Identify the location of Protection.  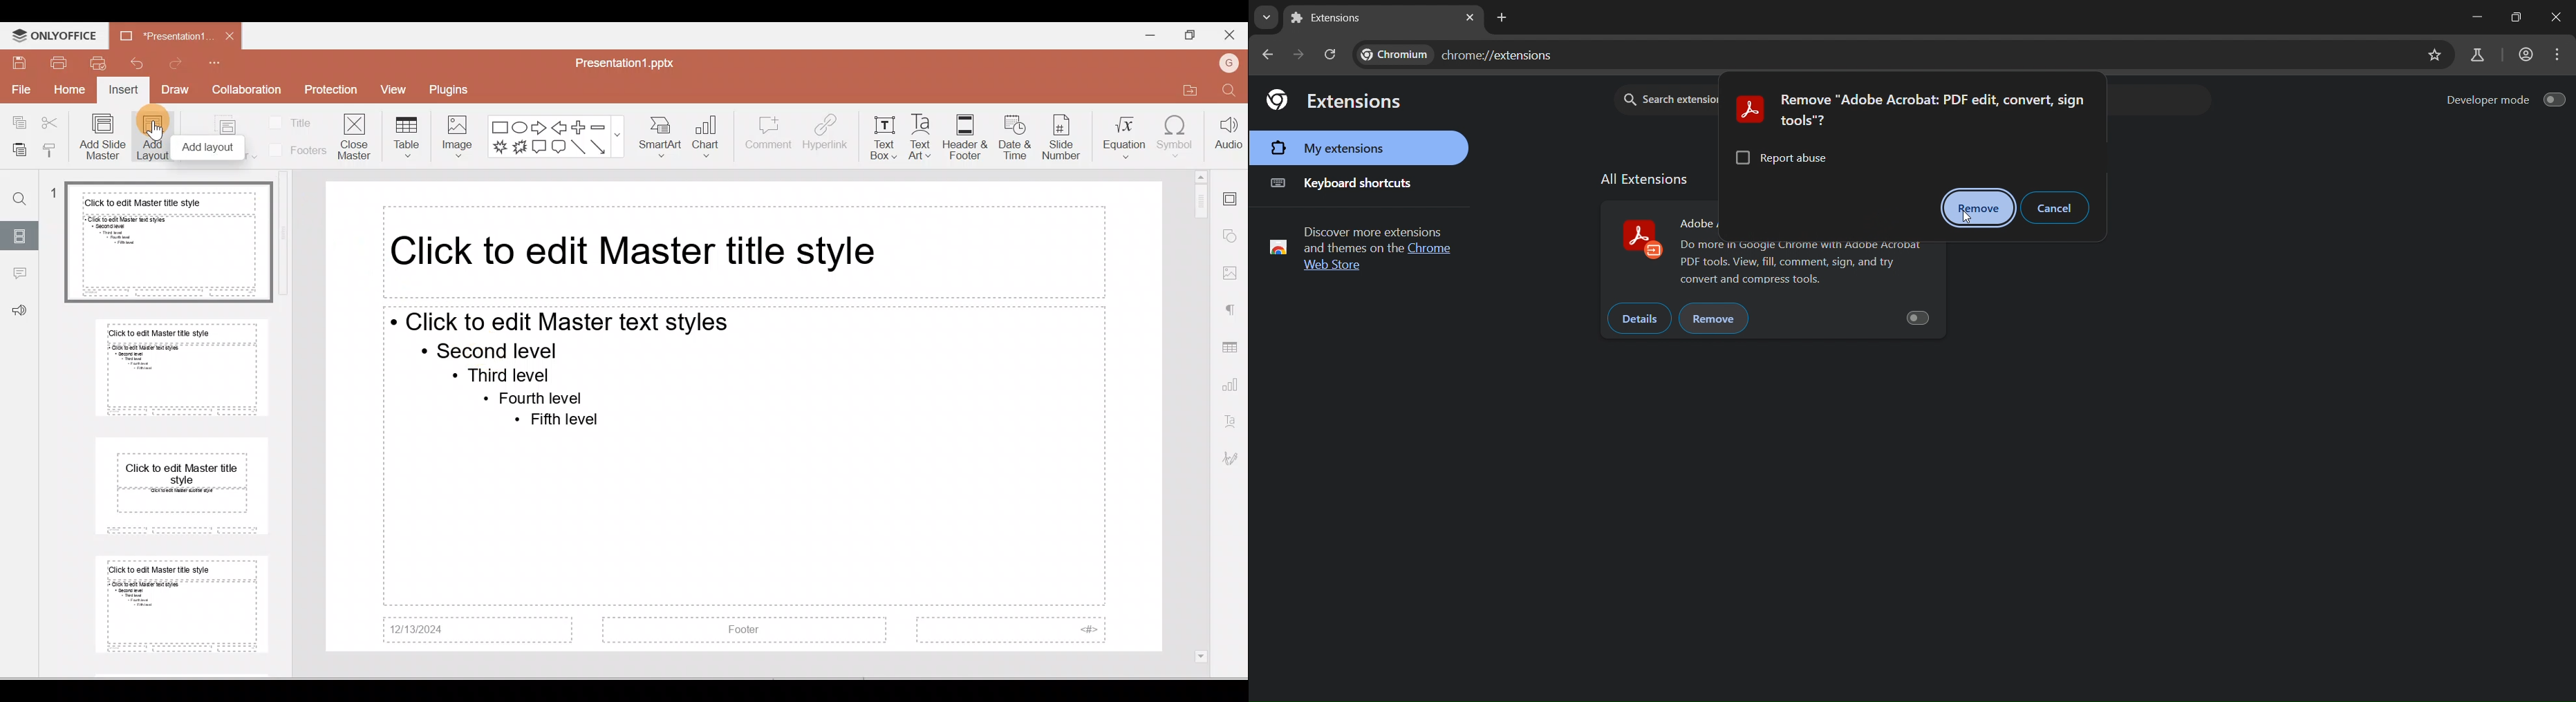
(332, 91).